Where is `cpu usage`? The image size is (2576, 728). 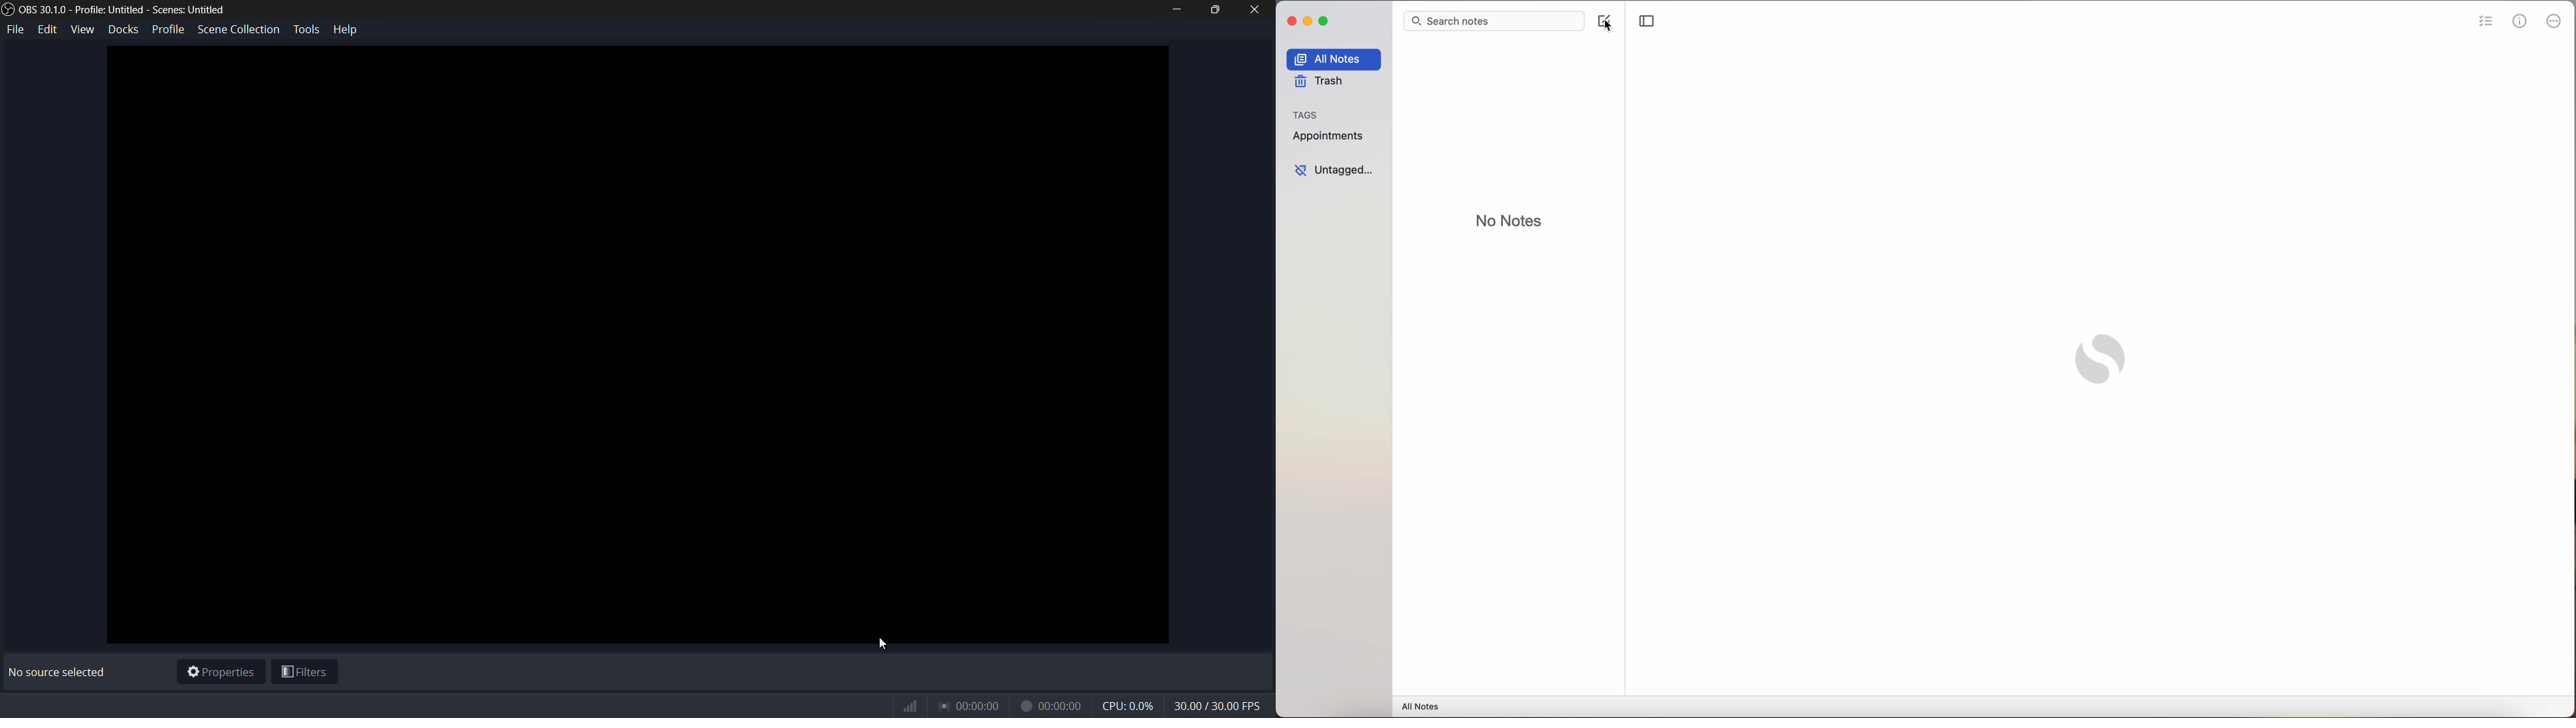
cpu usage is located at coordinates (1130, 705).